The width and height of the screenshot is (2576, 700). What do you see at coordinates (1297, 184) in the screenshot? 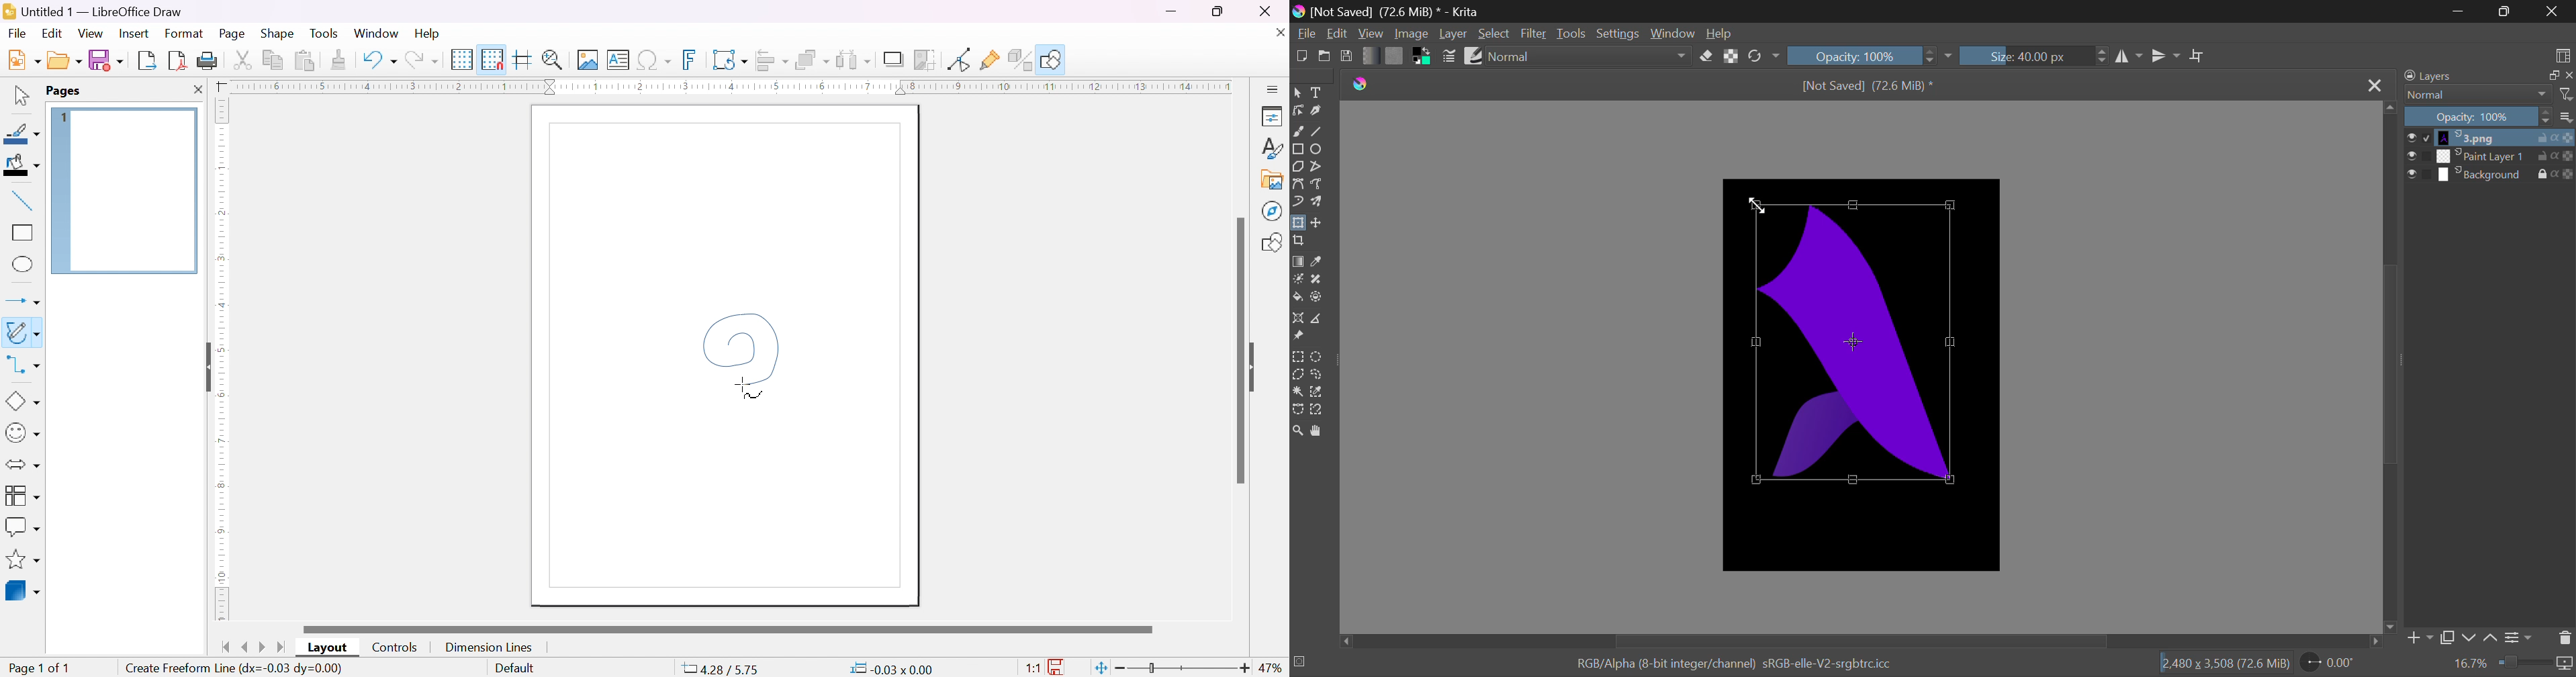
I see `Bezier Curve` at bounding box center [1297, 184].